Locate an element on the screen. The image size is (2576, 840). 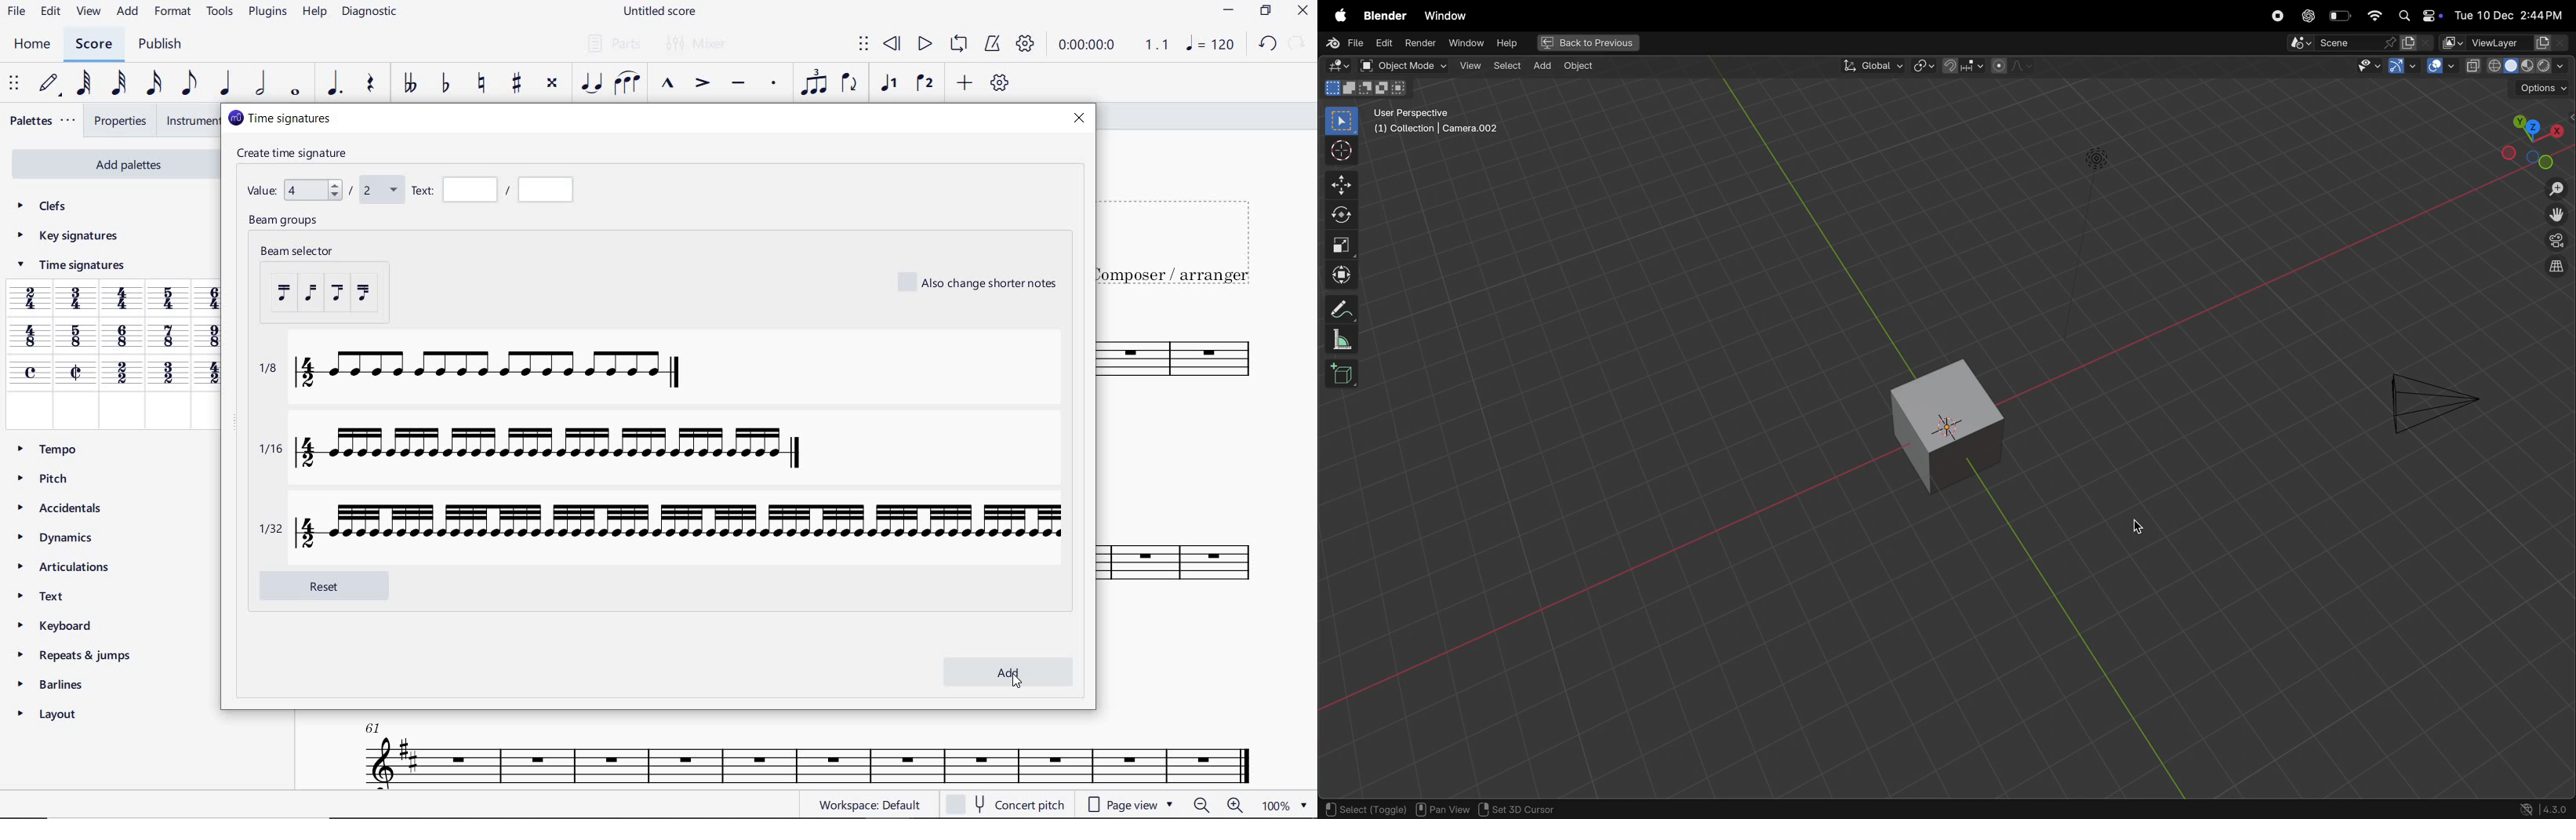
3/2 is located at coordinates (167, 374).